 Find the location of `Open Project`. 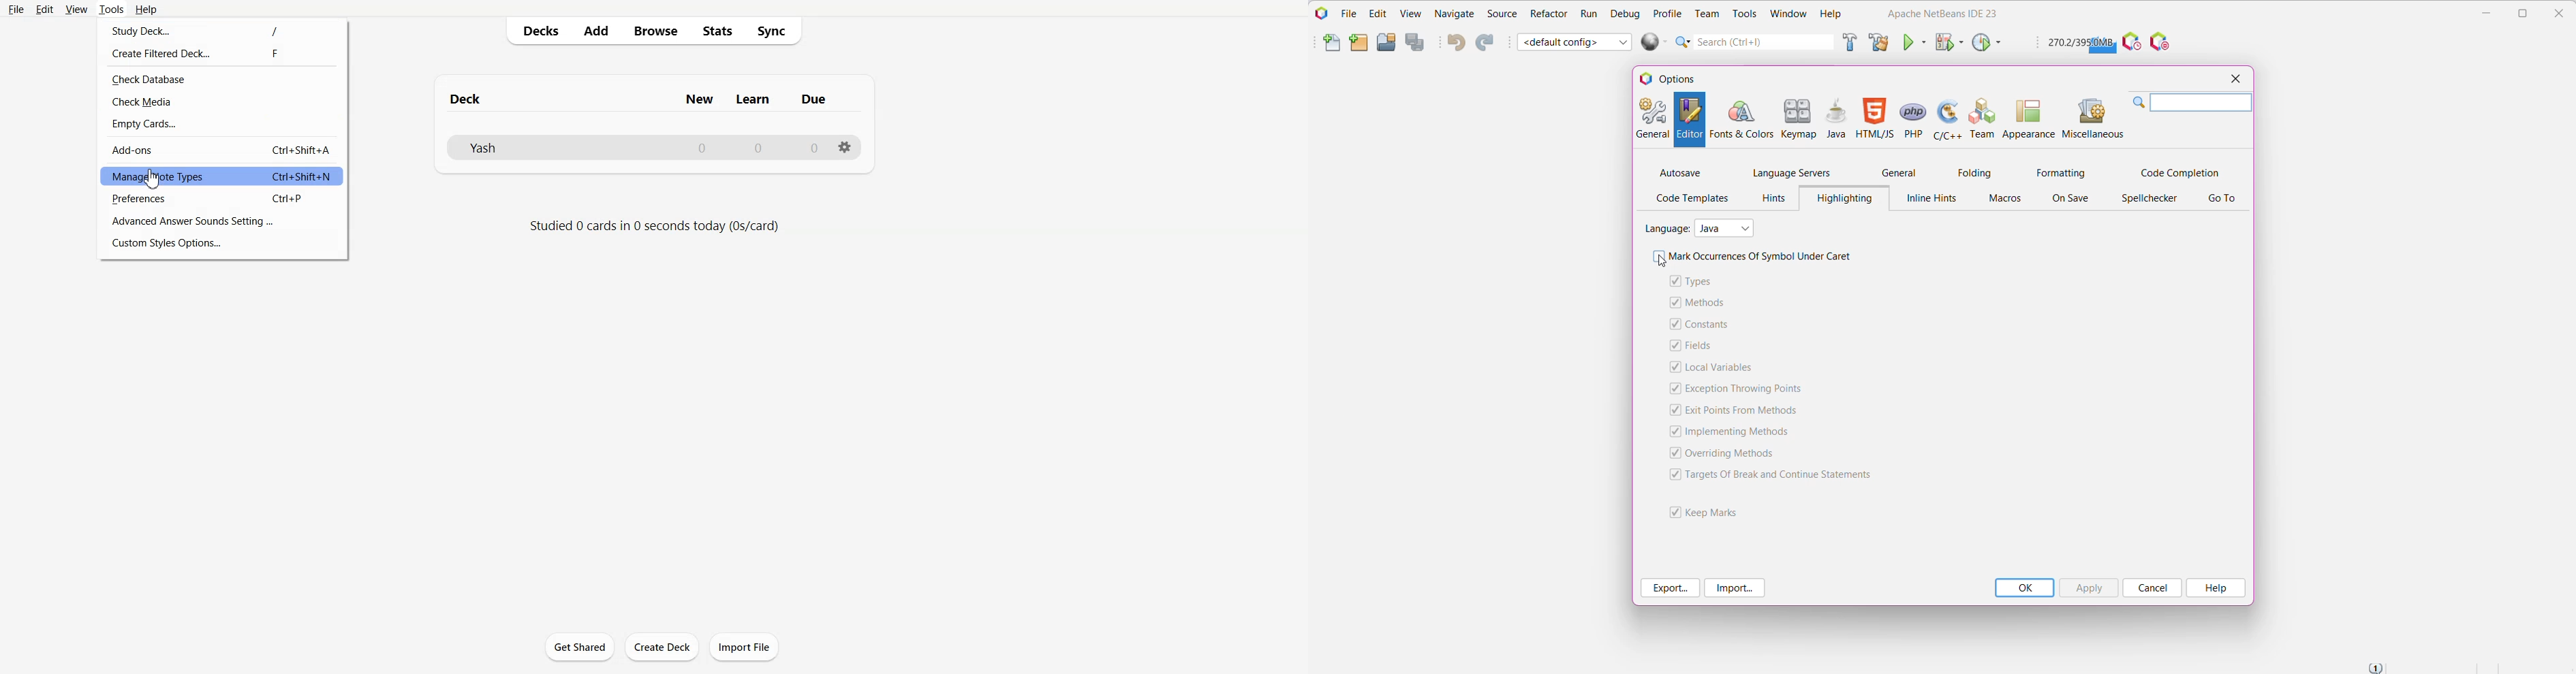

Open Project is located at coordinates (1386, 42).